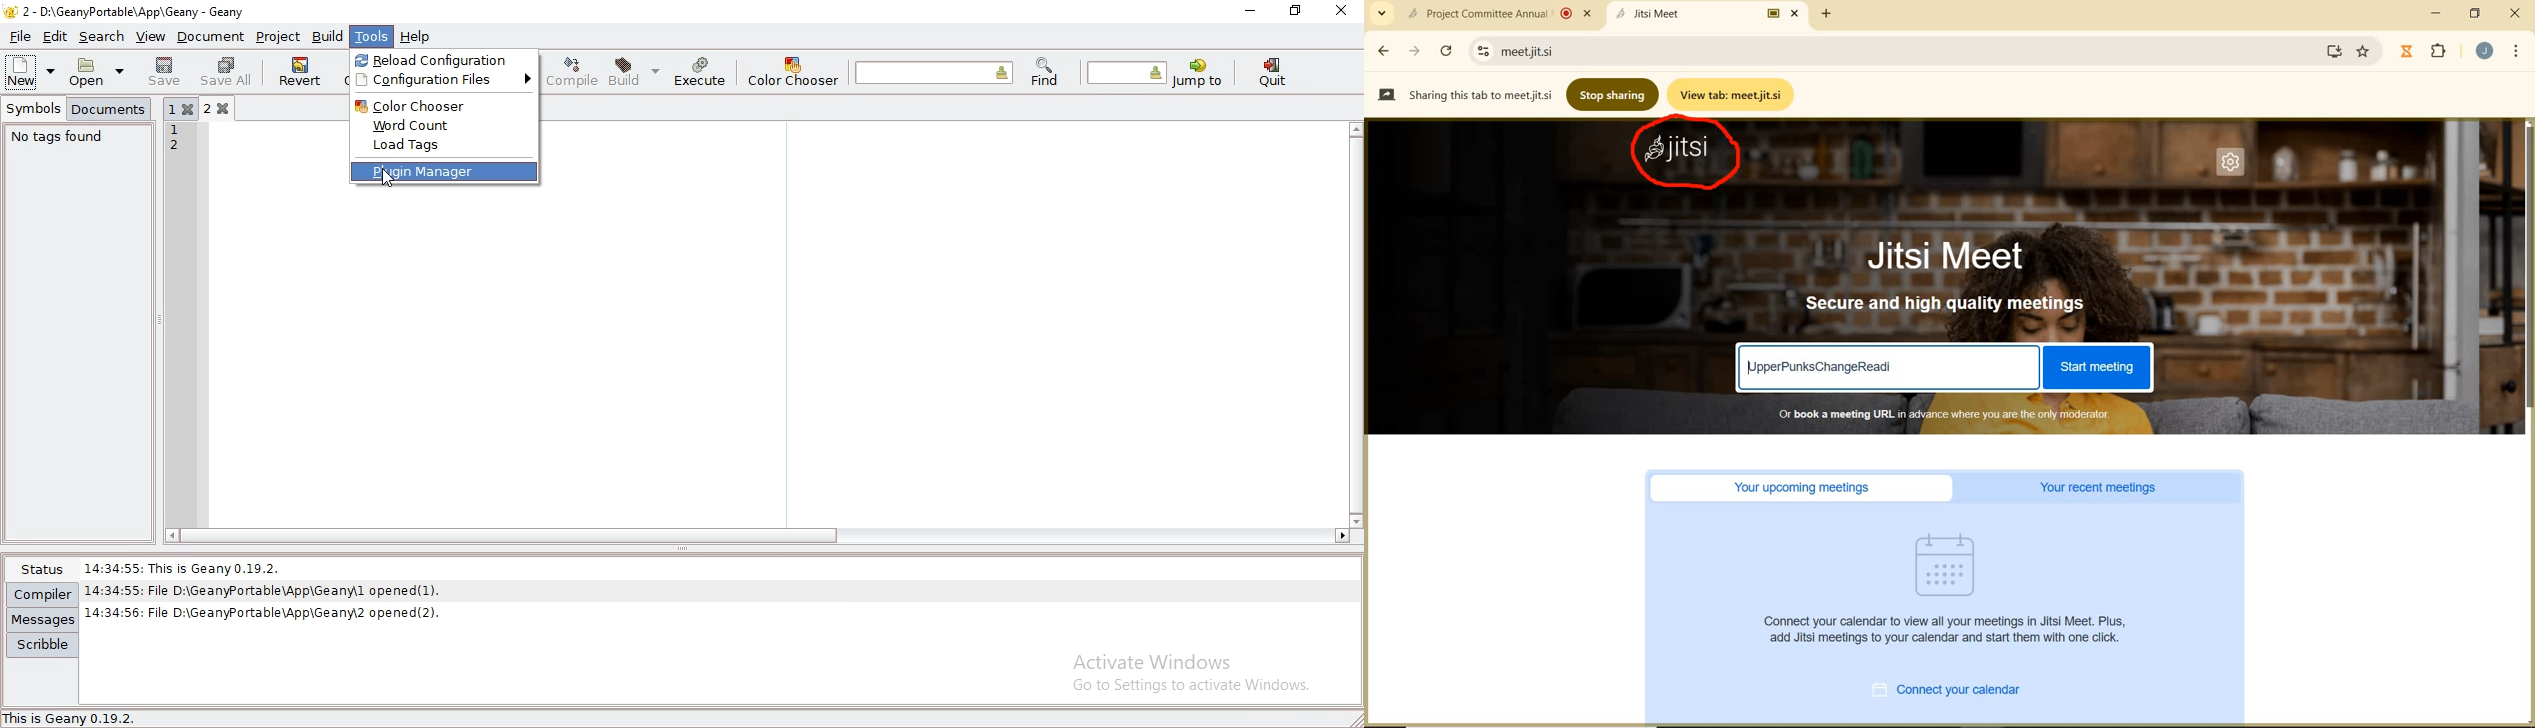  What do you see at coordinates (2515, 14) in the screenshot?
I see `close` at bounding box center [2515, 14].